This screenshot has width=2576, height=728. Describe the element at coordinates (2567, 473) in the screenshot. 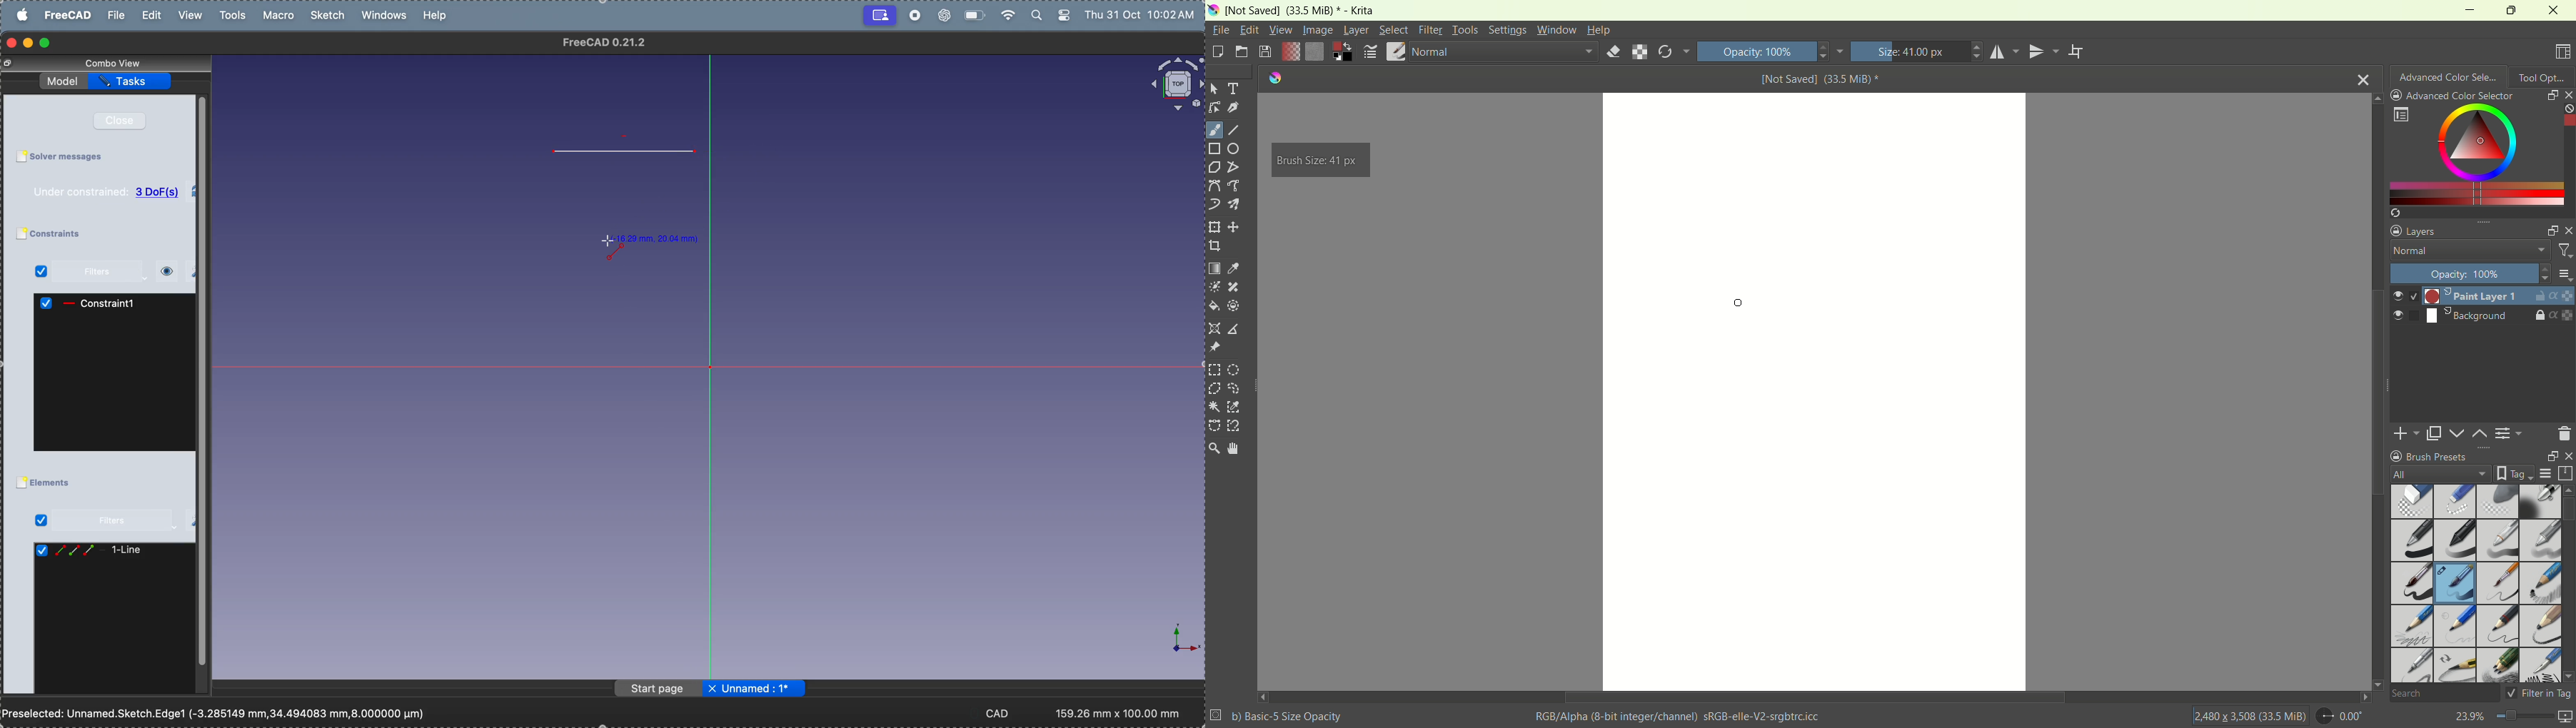

I see `storage` at that location.